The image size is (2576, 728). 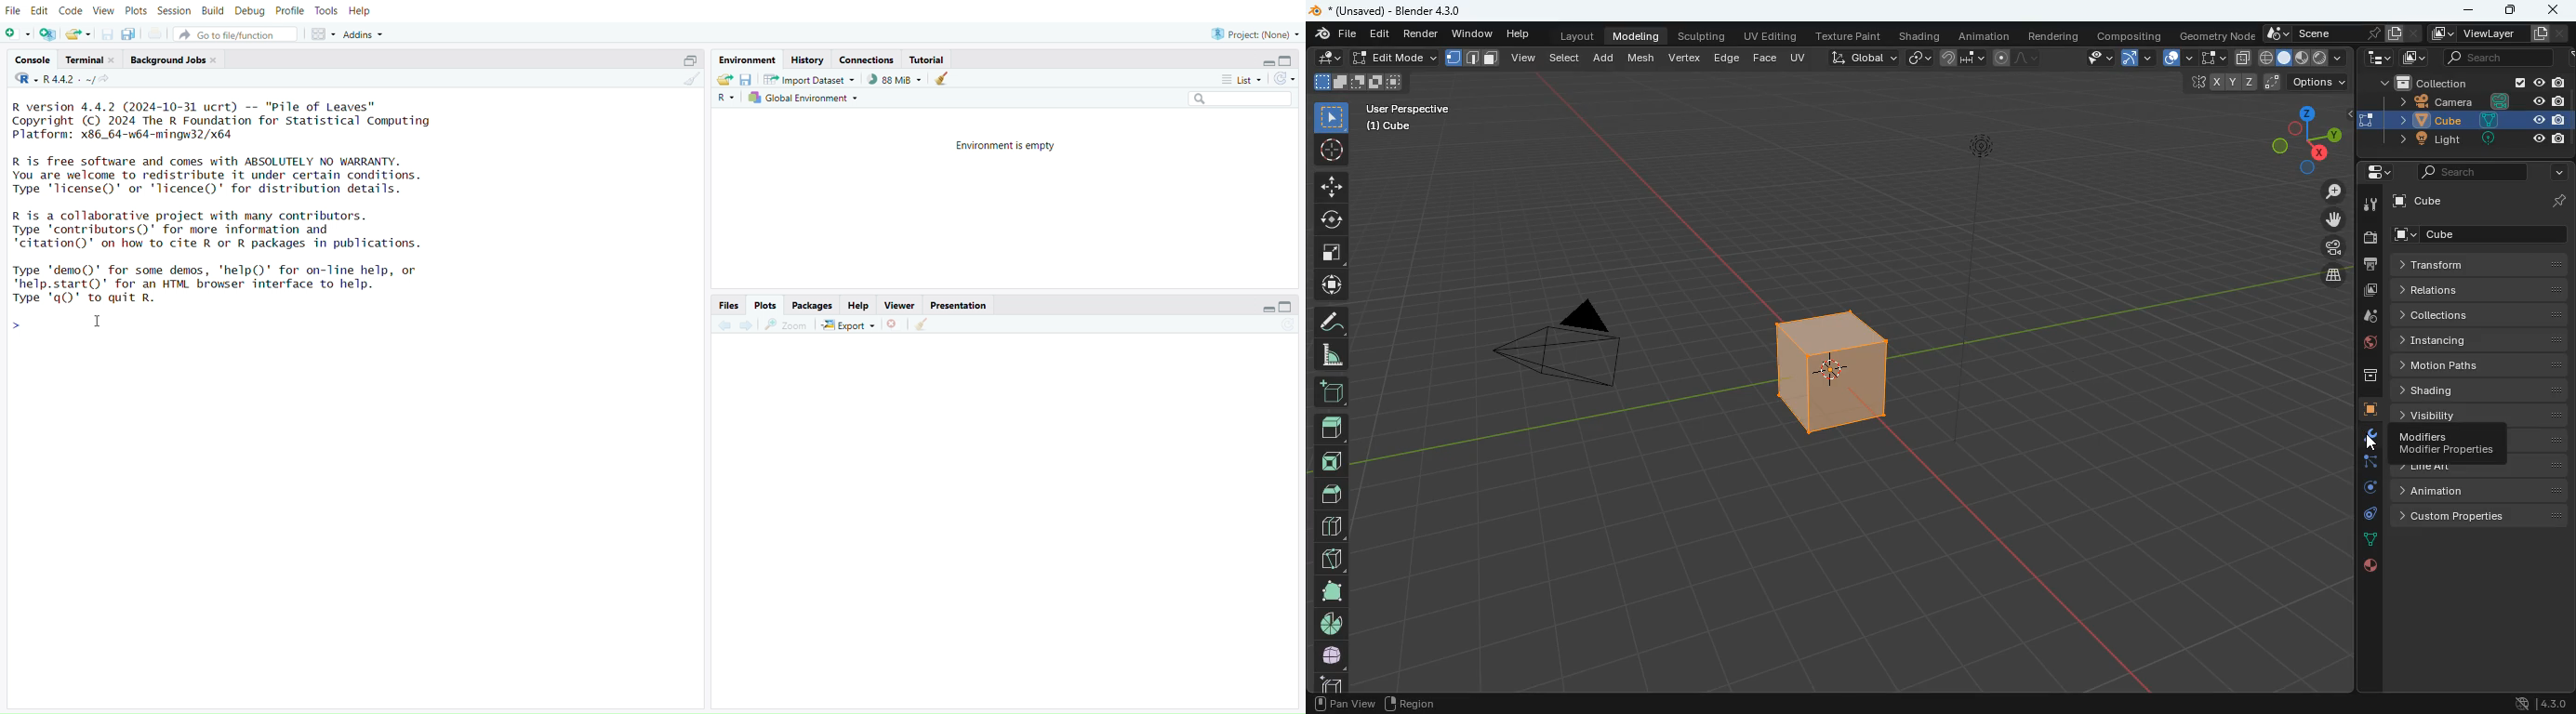 What do you see at coordinates (248, 12) in the screenshot?
I see `debug` at bounding box center [248, 12].